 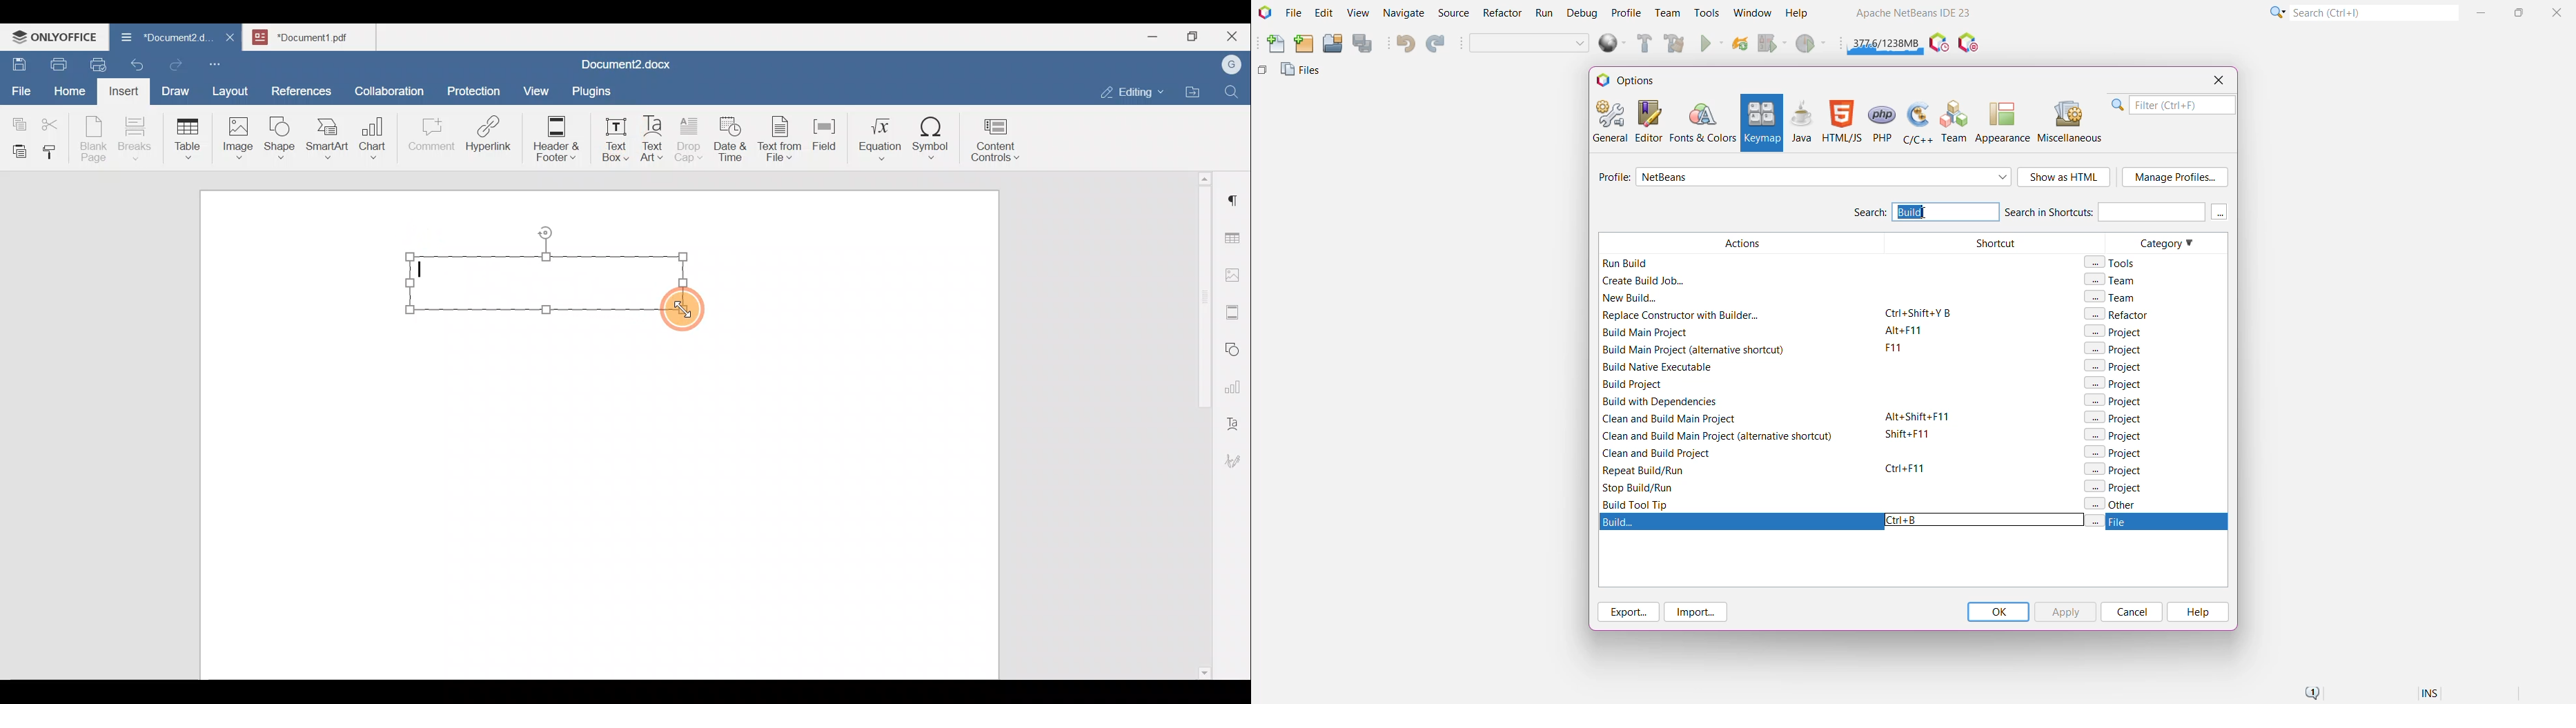 What do you see at coordinates (596, 89) in the screenshot?
I see `Plugins` at bounding box center [596, 89].